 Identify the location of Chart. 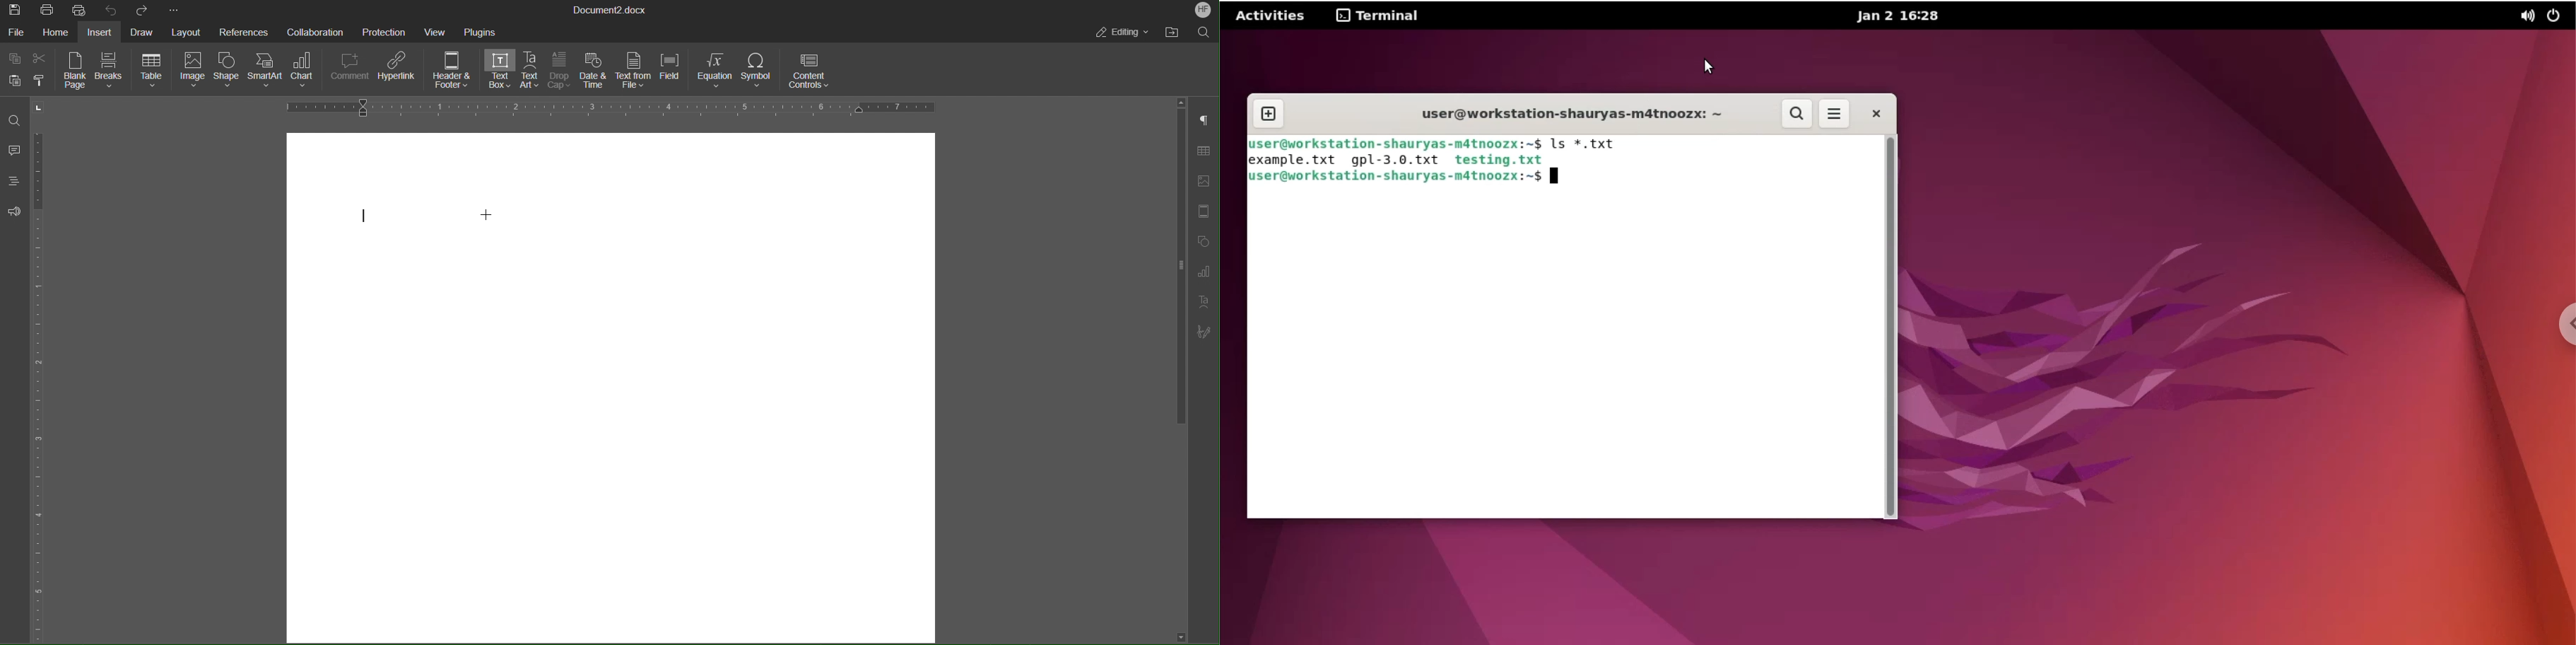
(306, 73).